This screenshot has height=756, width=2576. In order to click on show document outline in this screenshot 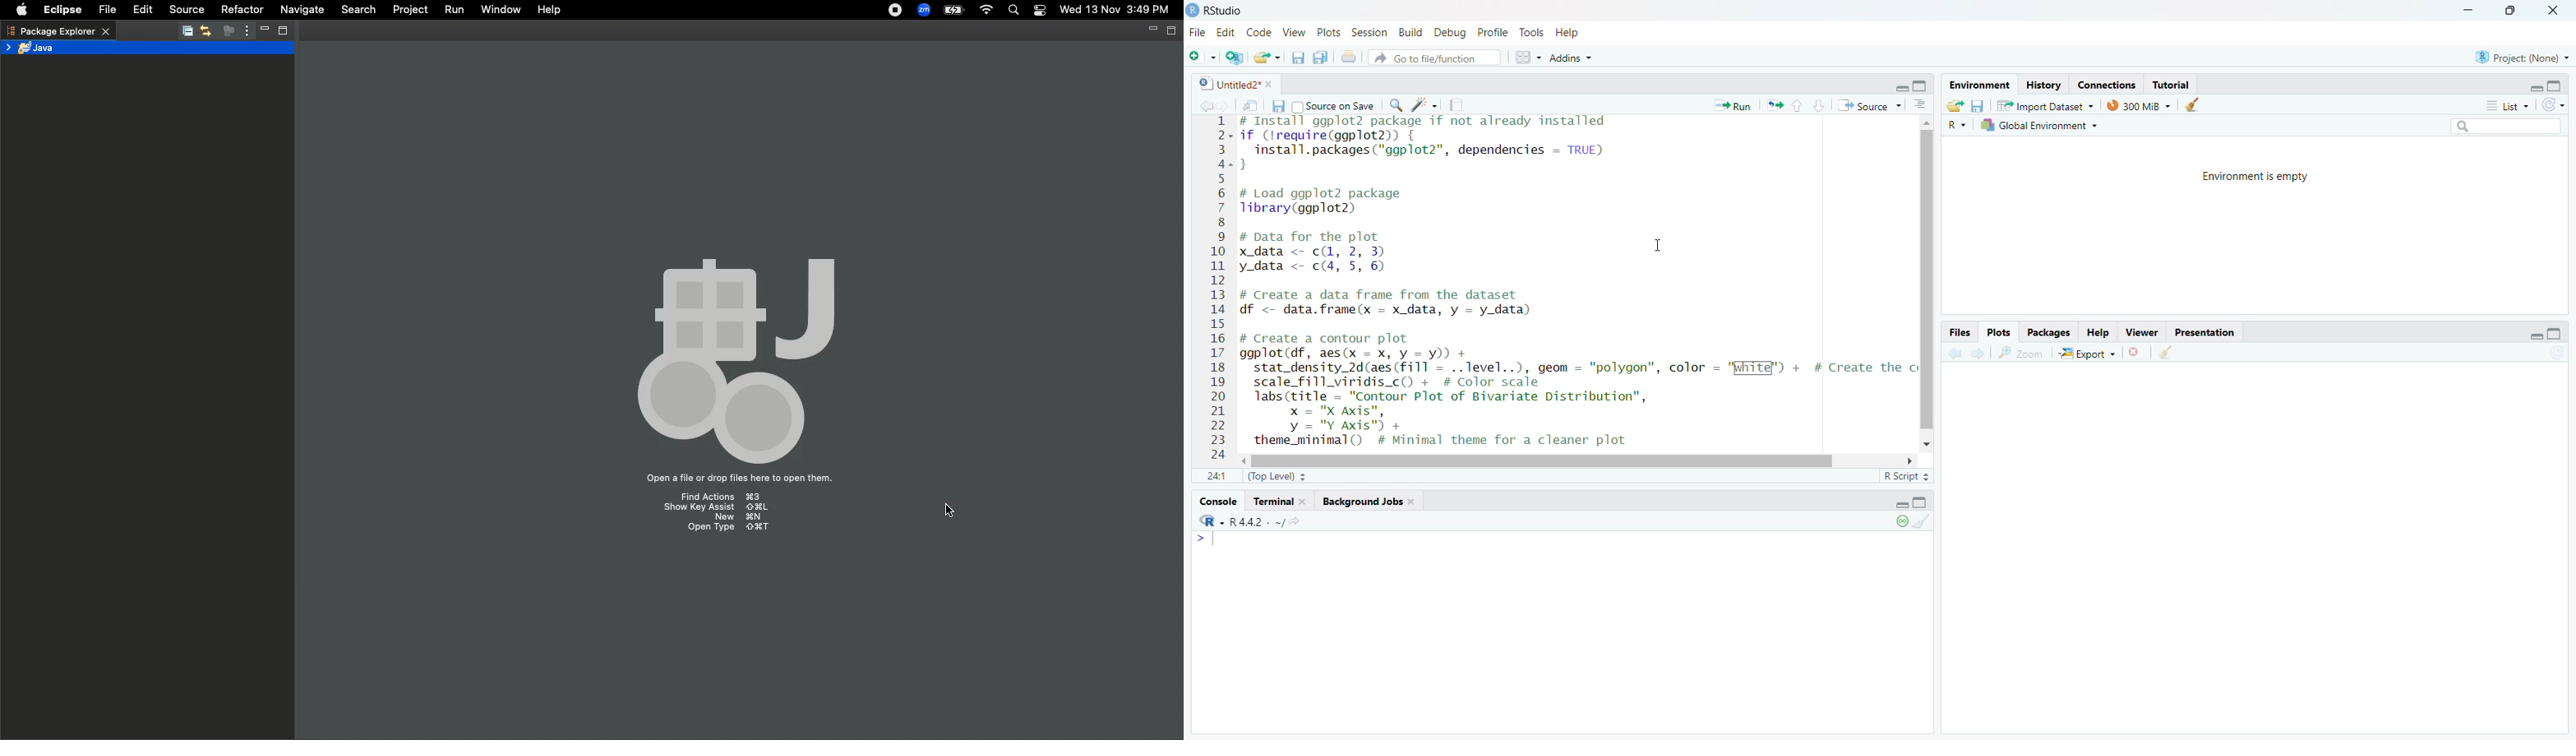, I will do `click(1922, 106)`.